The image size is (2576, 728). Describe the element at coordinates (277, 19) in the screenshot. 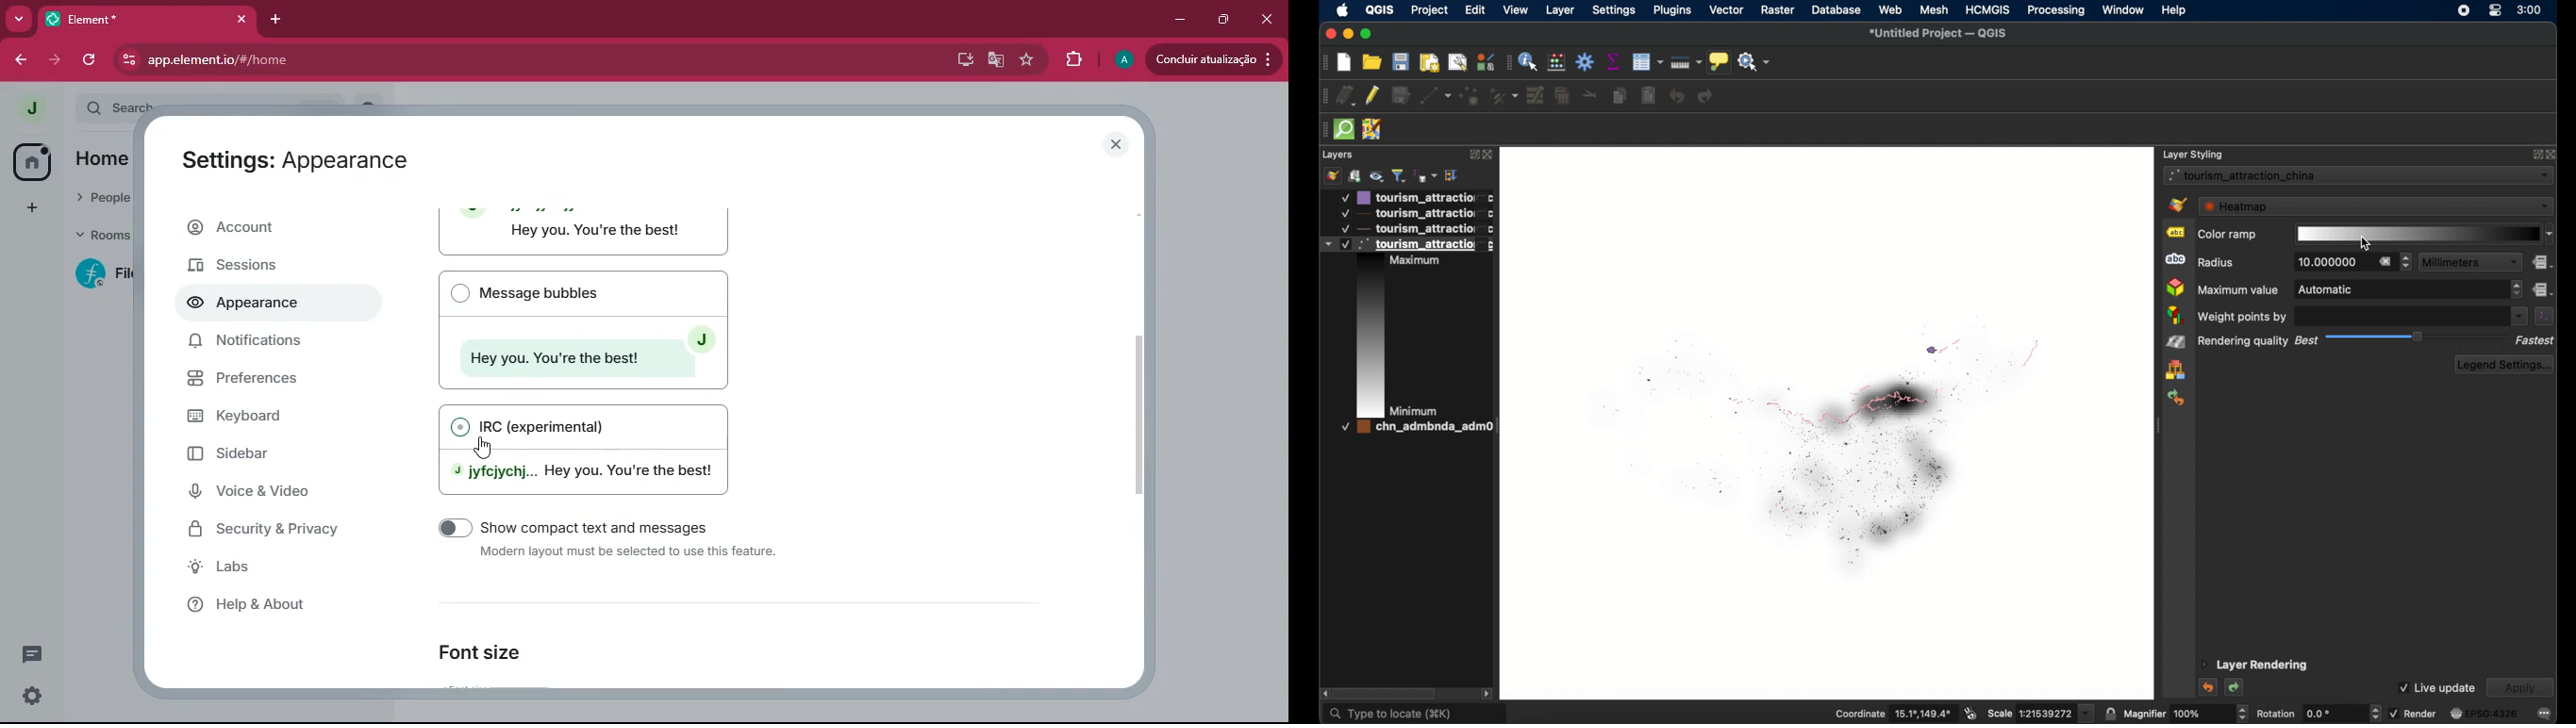

I see `add tab` at that location.